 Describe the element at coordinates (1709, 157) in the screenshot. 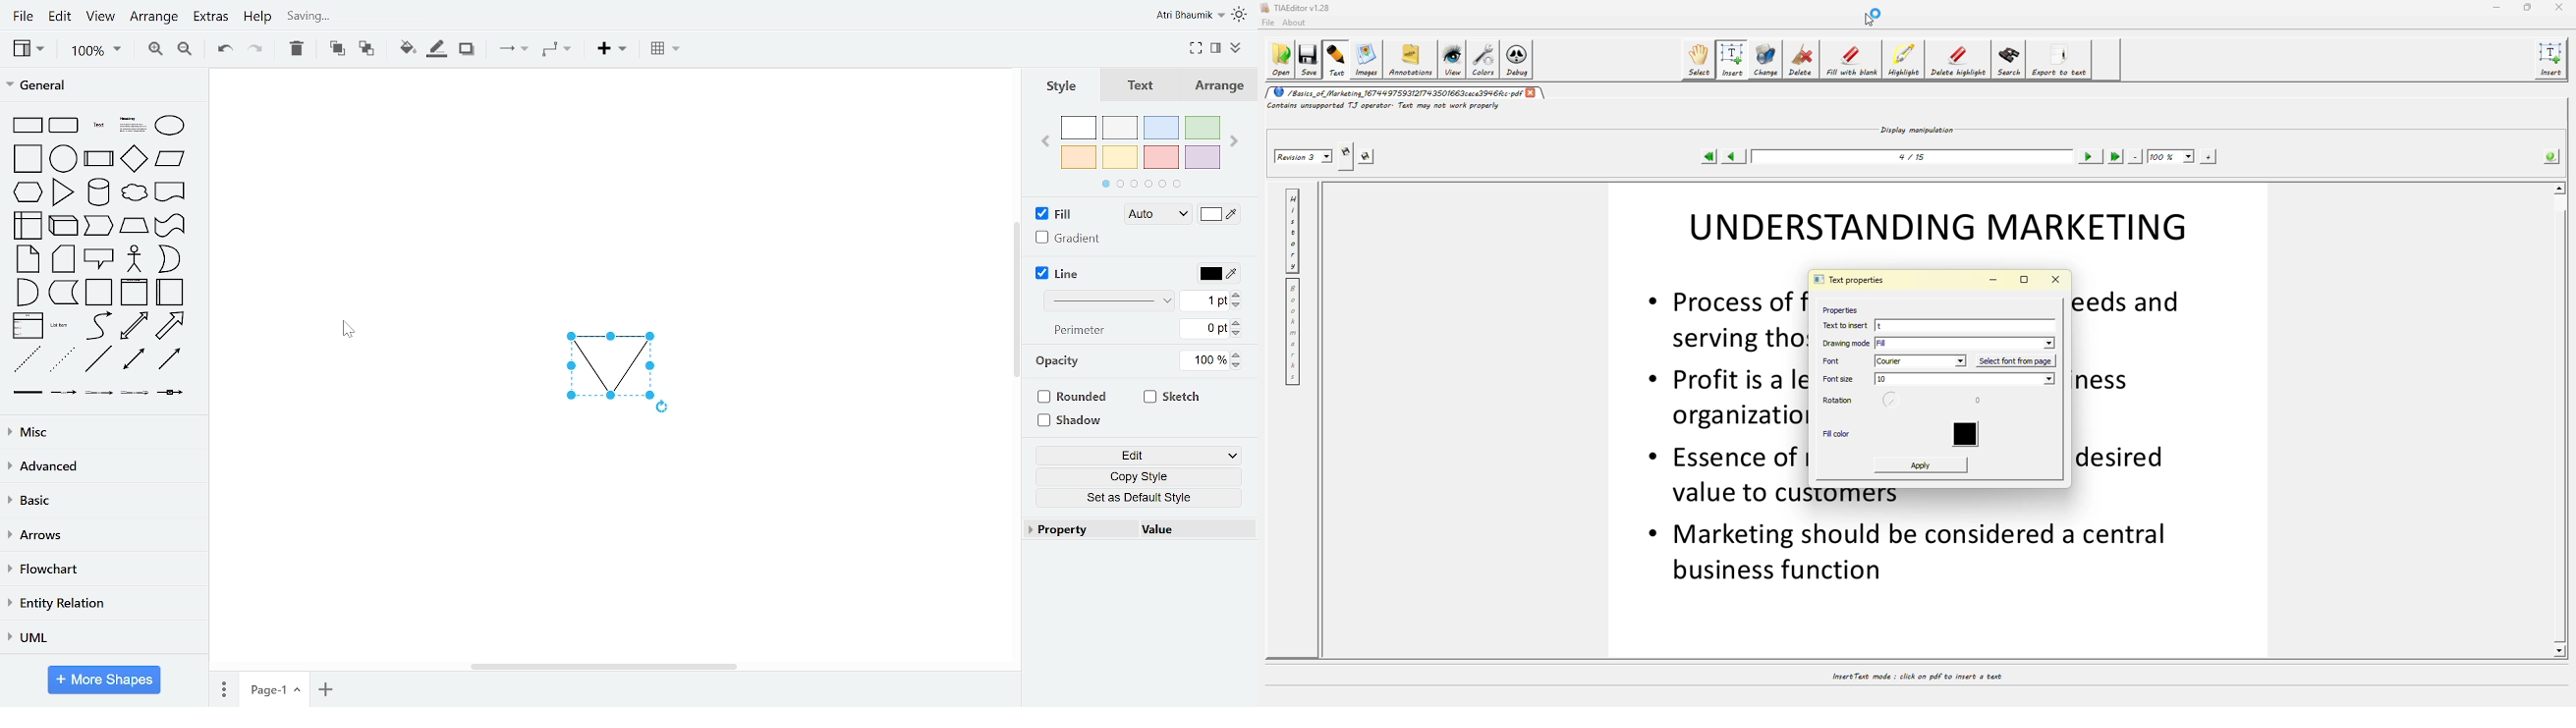

I see `first page` at that location.